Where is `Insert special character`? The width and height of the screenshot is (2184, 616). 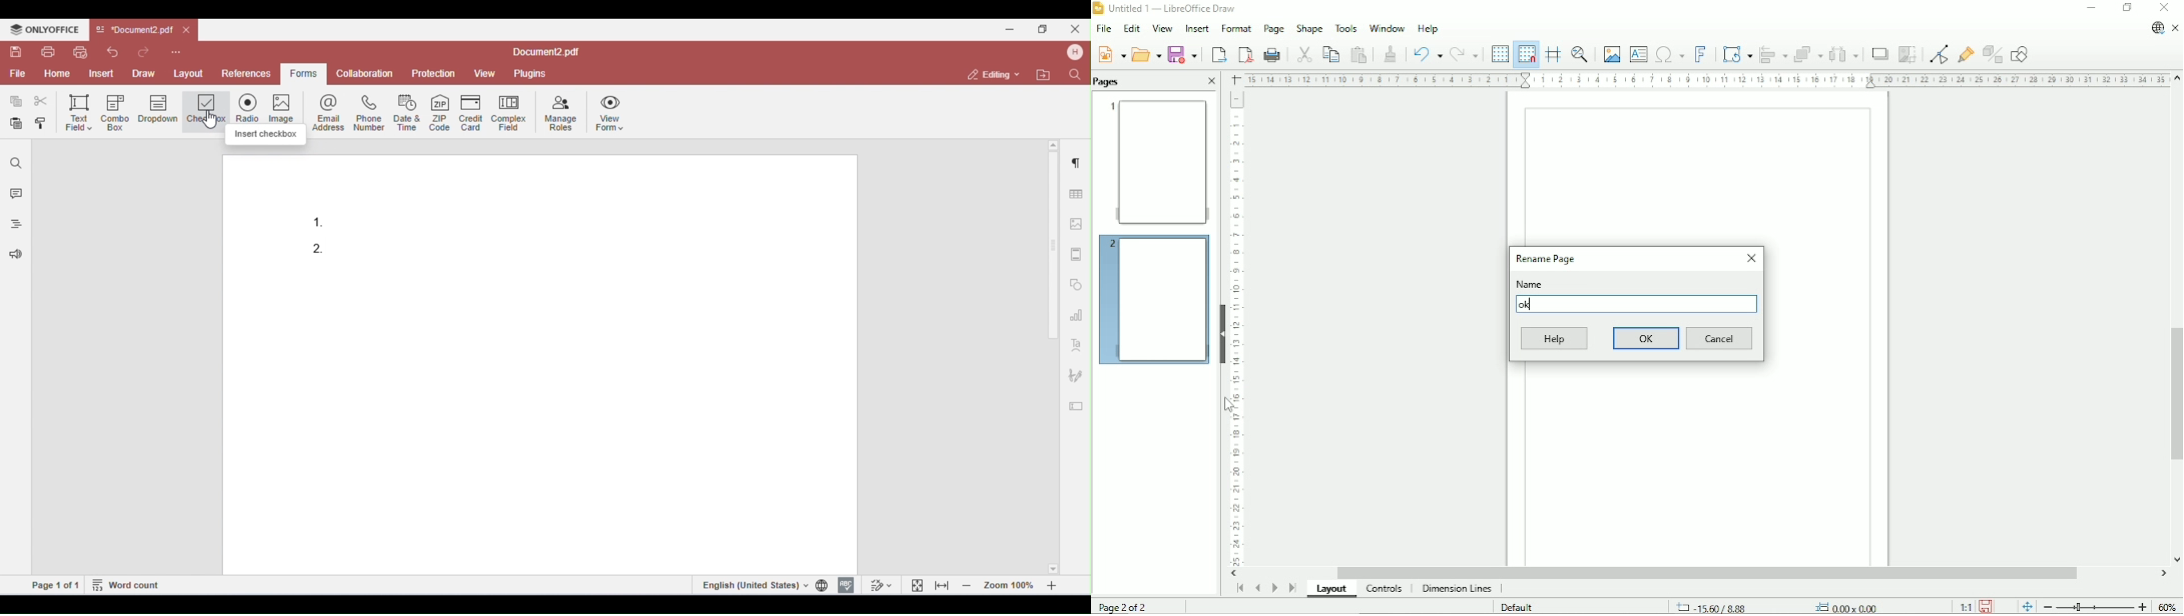
Insert special character is located at coordinates (1669, 53).